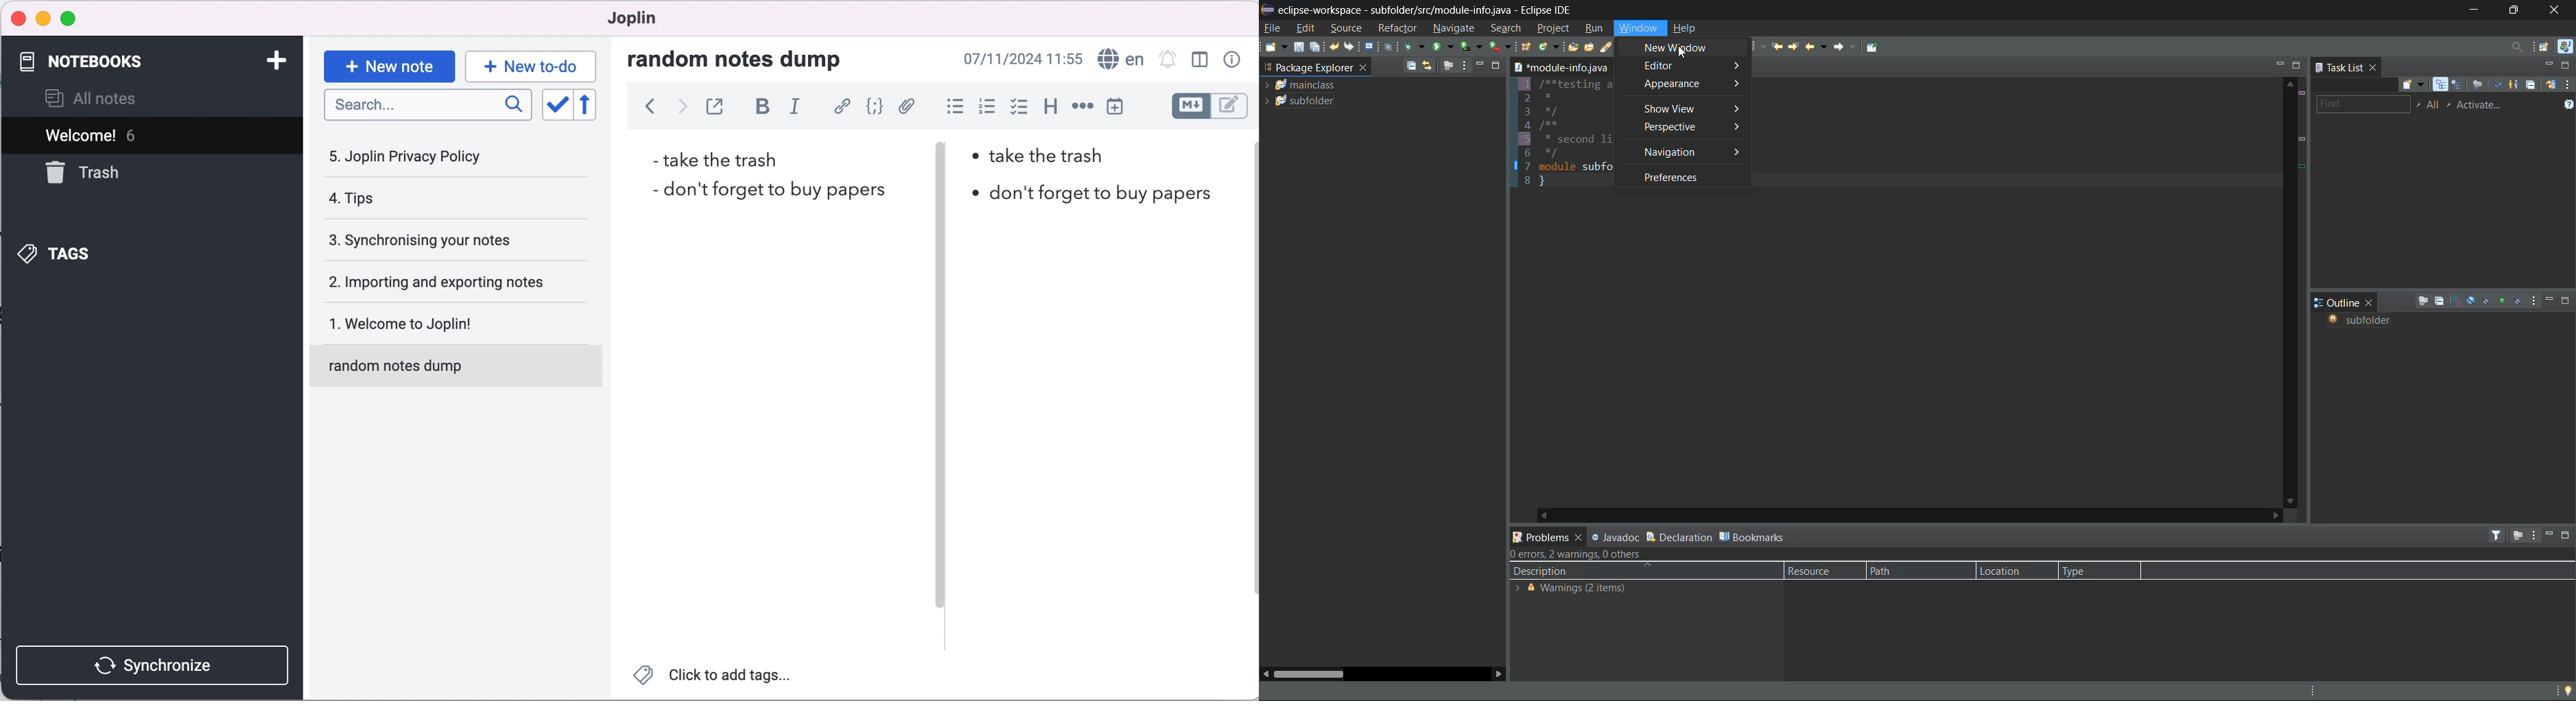 This screenshot has width=2576, height=728. I want to click on package explorer, so click(1308, 67).